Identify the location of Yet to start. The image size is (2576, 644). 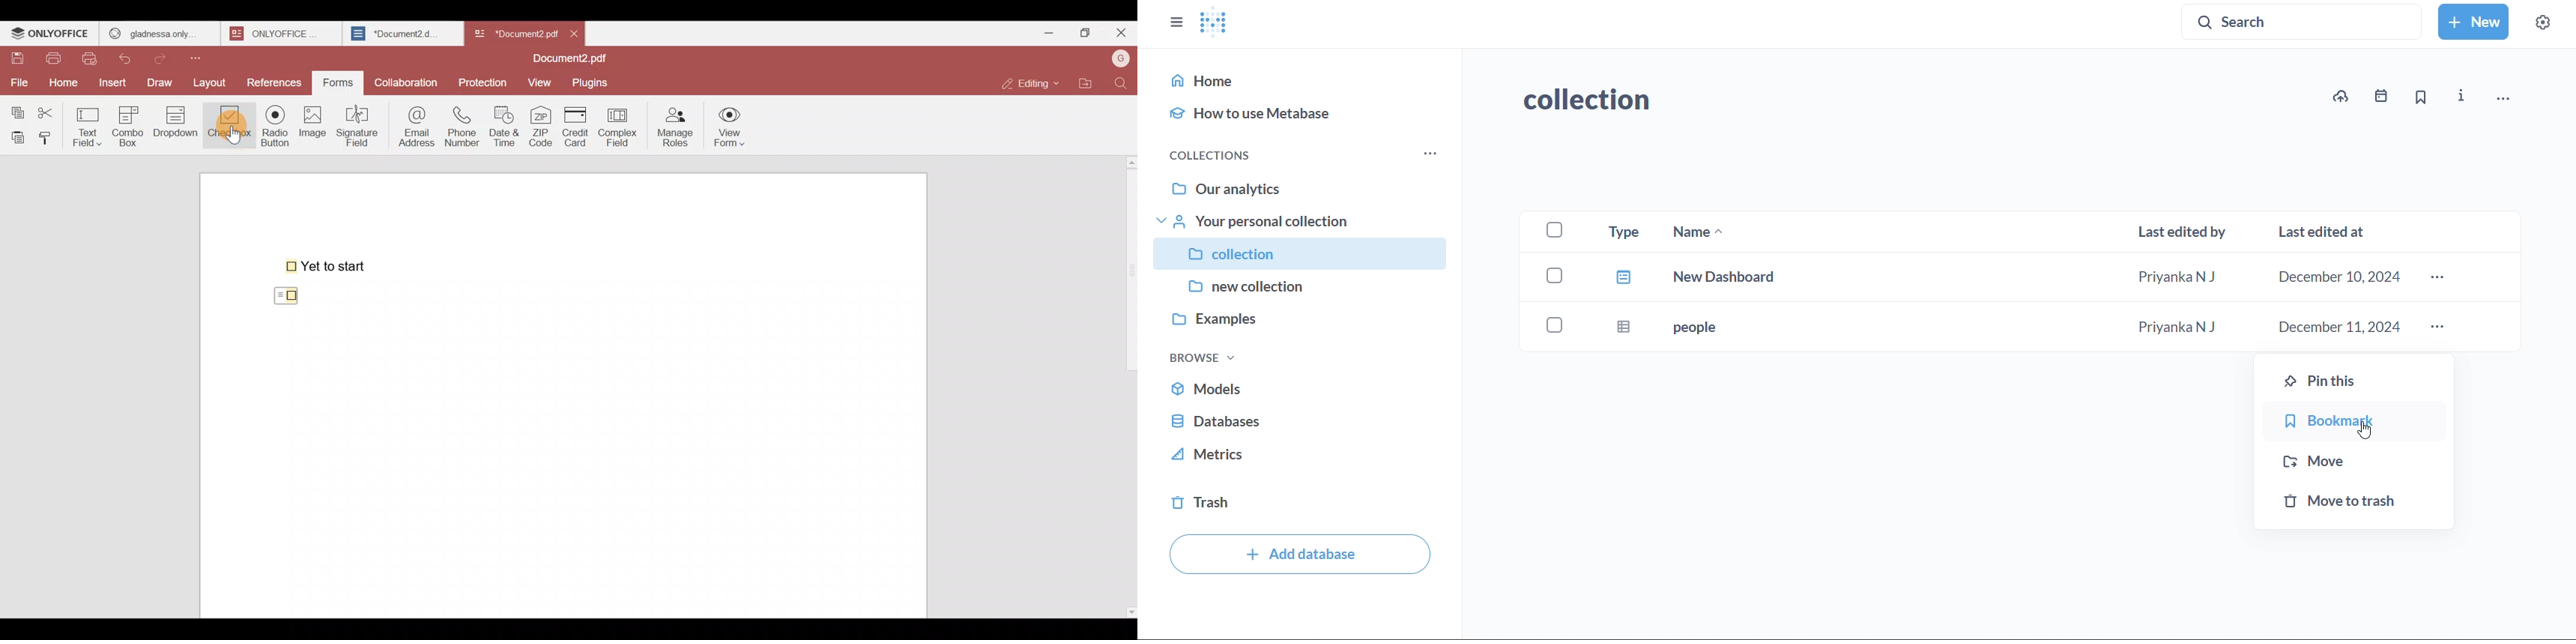
(328, 265).